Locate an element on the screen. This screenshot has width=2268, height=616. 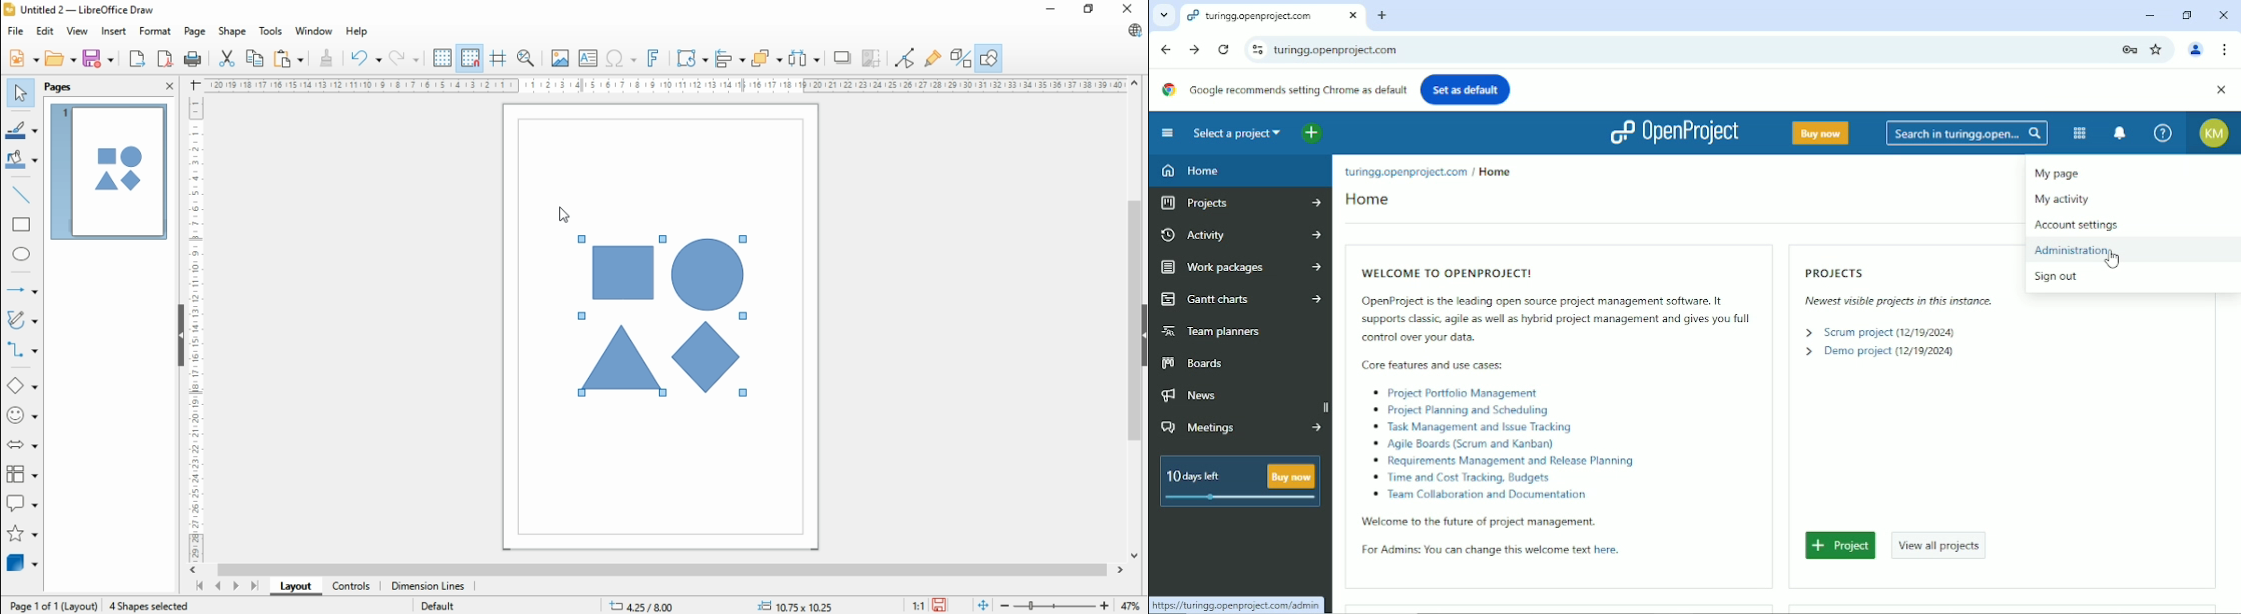
select at least three objects to distribute is located at coordinates (803, 59).